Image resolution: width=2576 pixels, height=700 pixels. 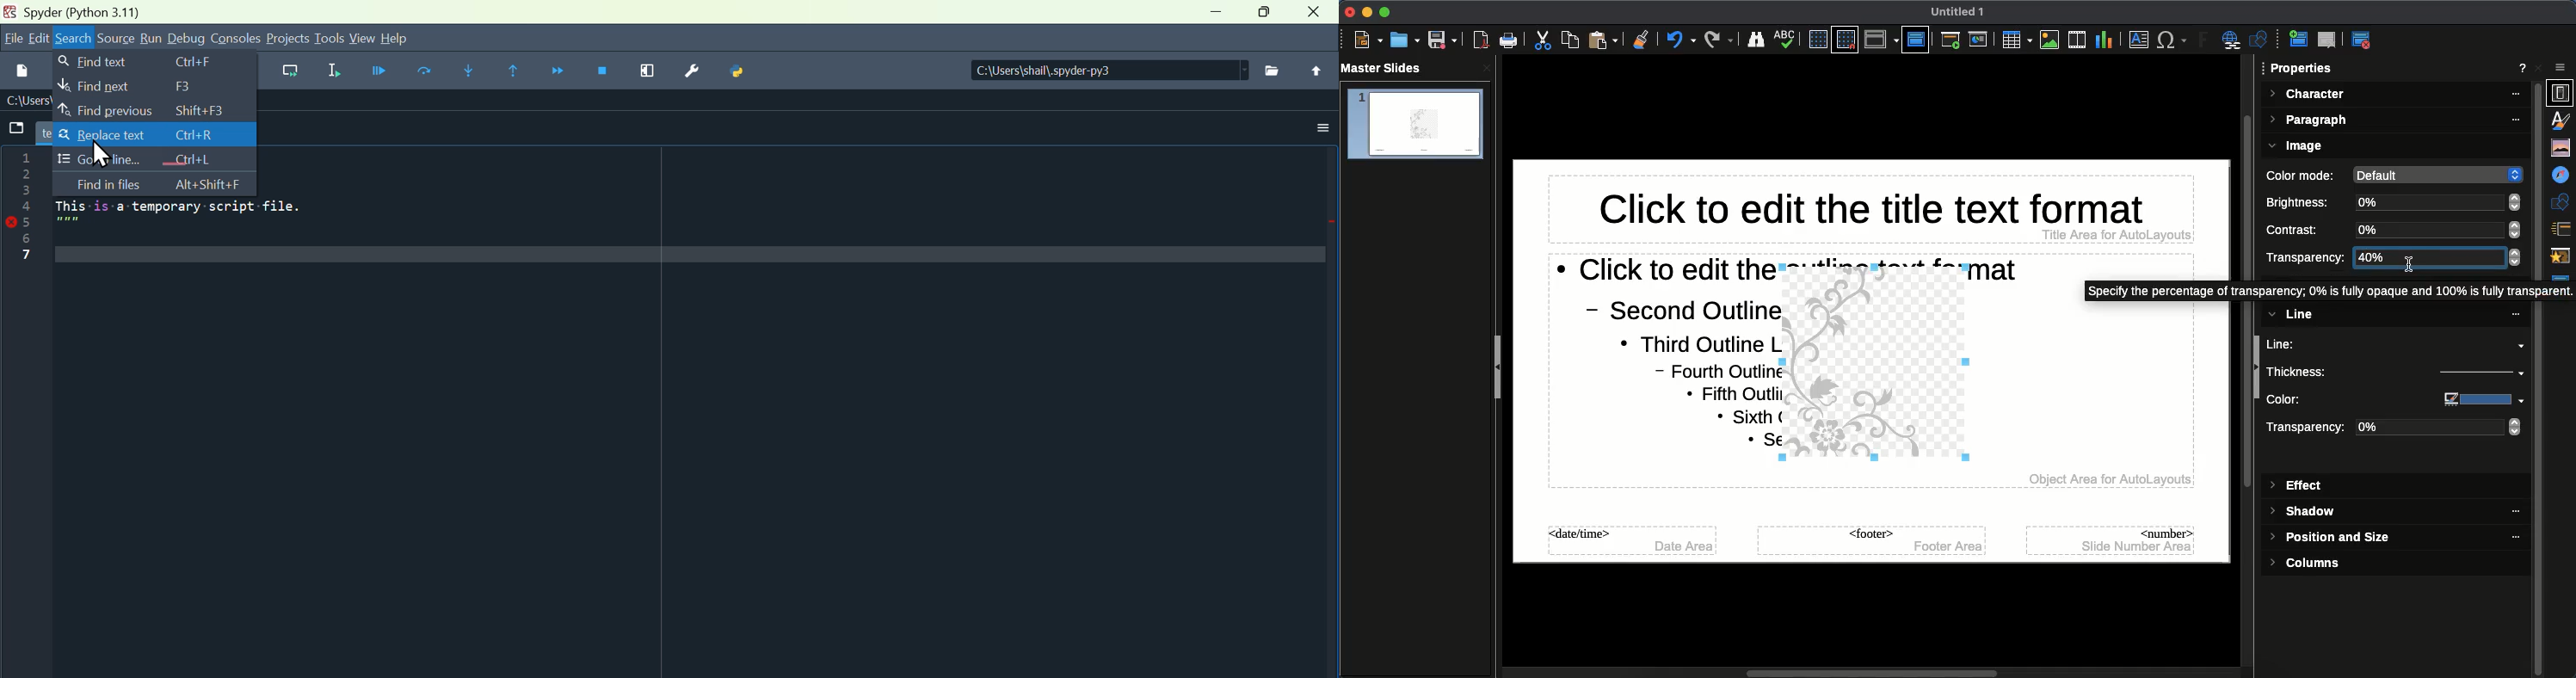 I want to click on Gallery, so click(x=2562, y=147).